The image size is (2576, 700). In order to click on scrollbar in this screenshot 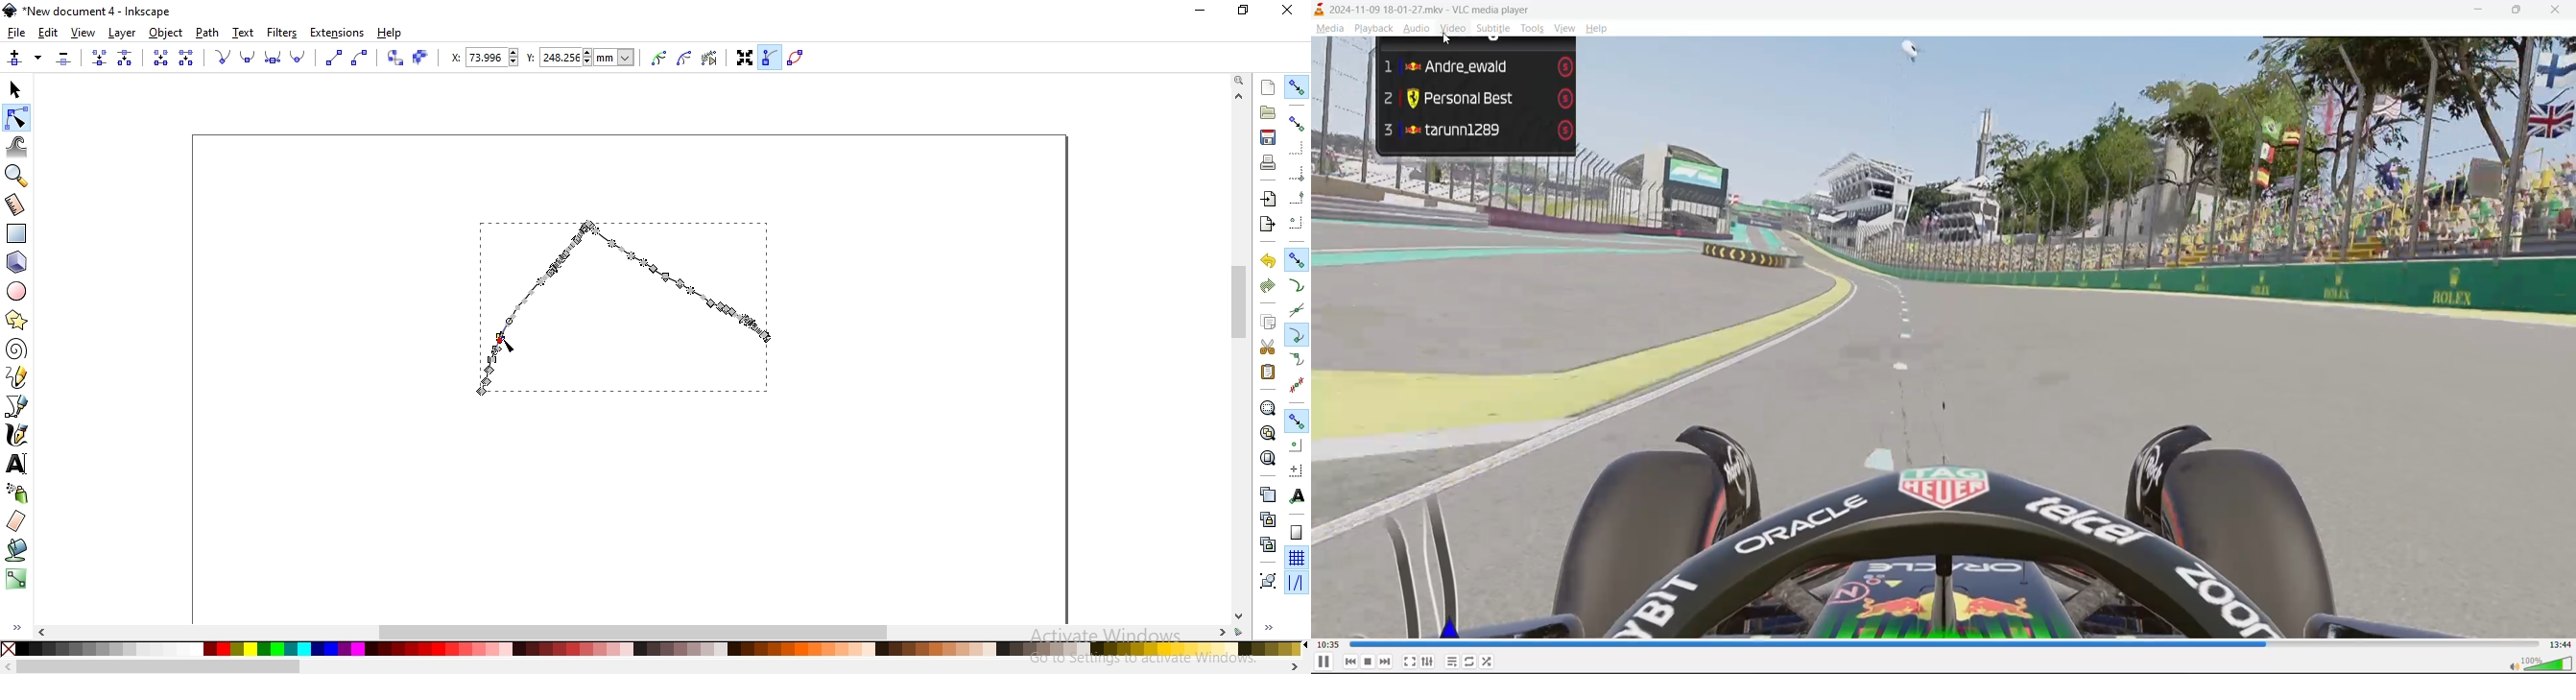, I will do `click(636, 630)`.